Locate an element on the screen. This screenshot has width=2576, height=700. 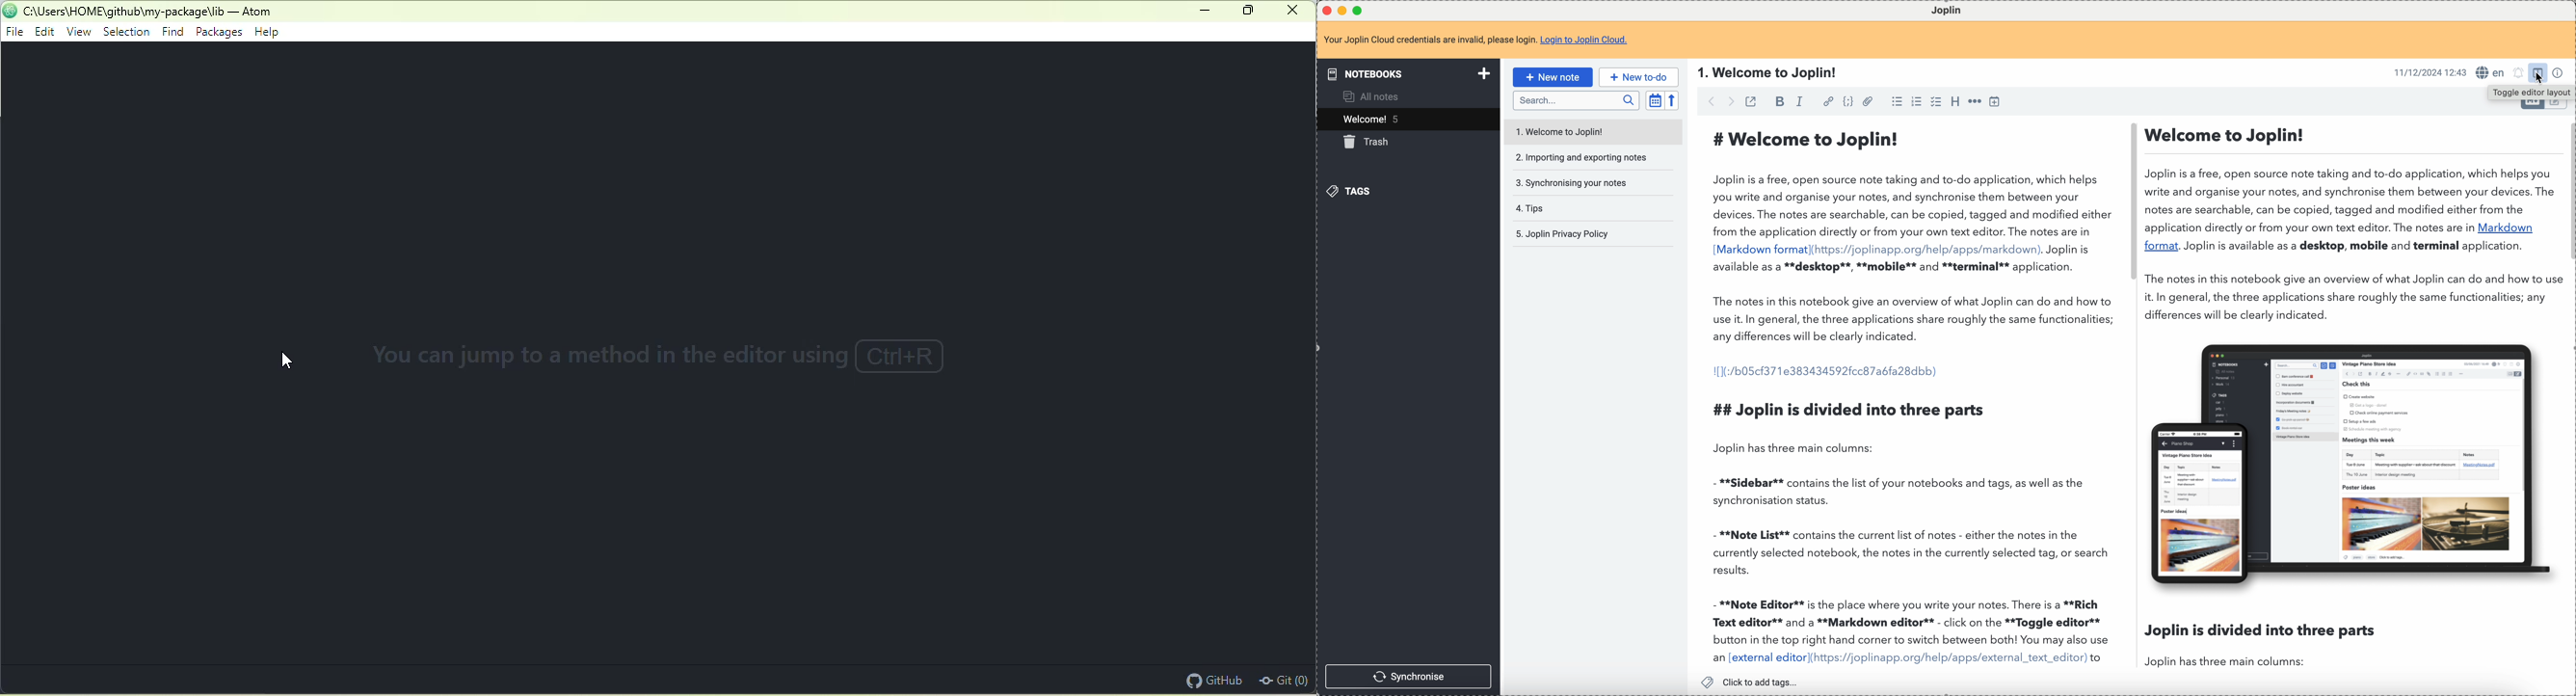
trash is located at coordinates (1366, 144).